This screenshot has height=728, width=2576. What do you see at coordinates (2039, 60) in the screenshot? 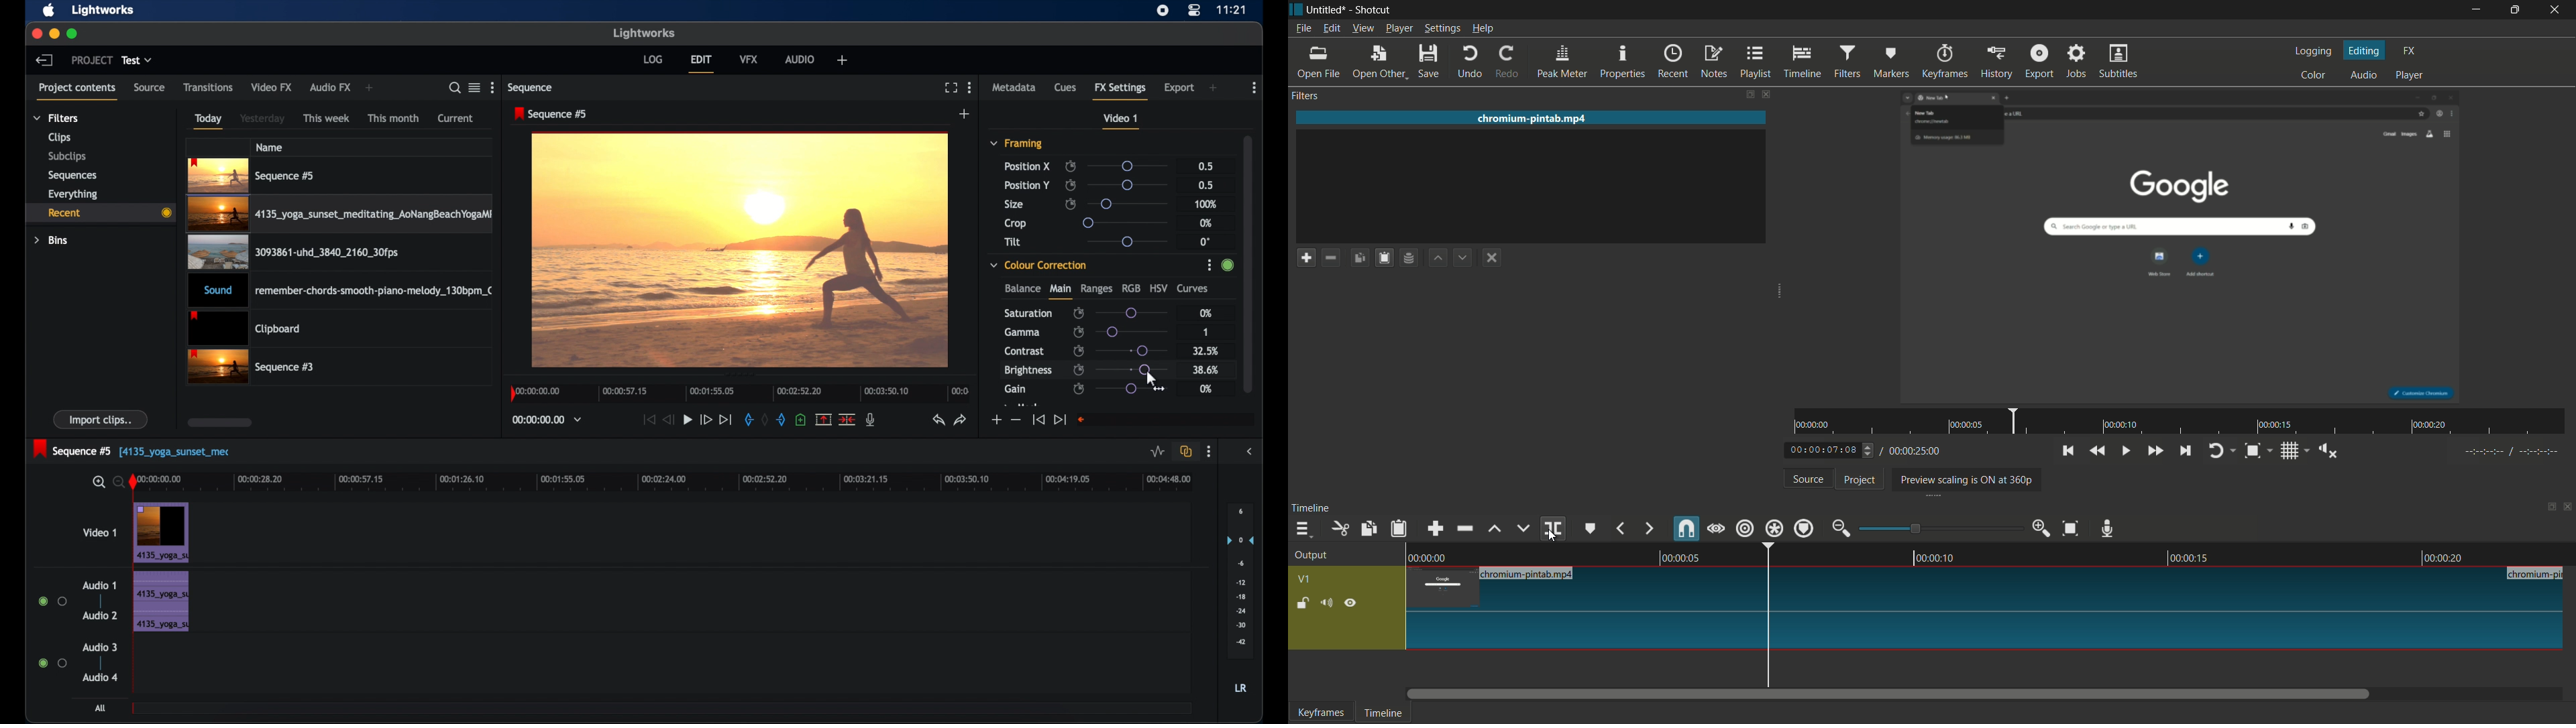
I see `export` at bounding box center [2039, 60].